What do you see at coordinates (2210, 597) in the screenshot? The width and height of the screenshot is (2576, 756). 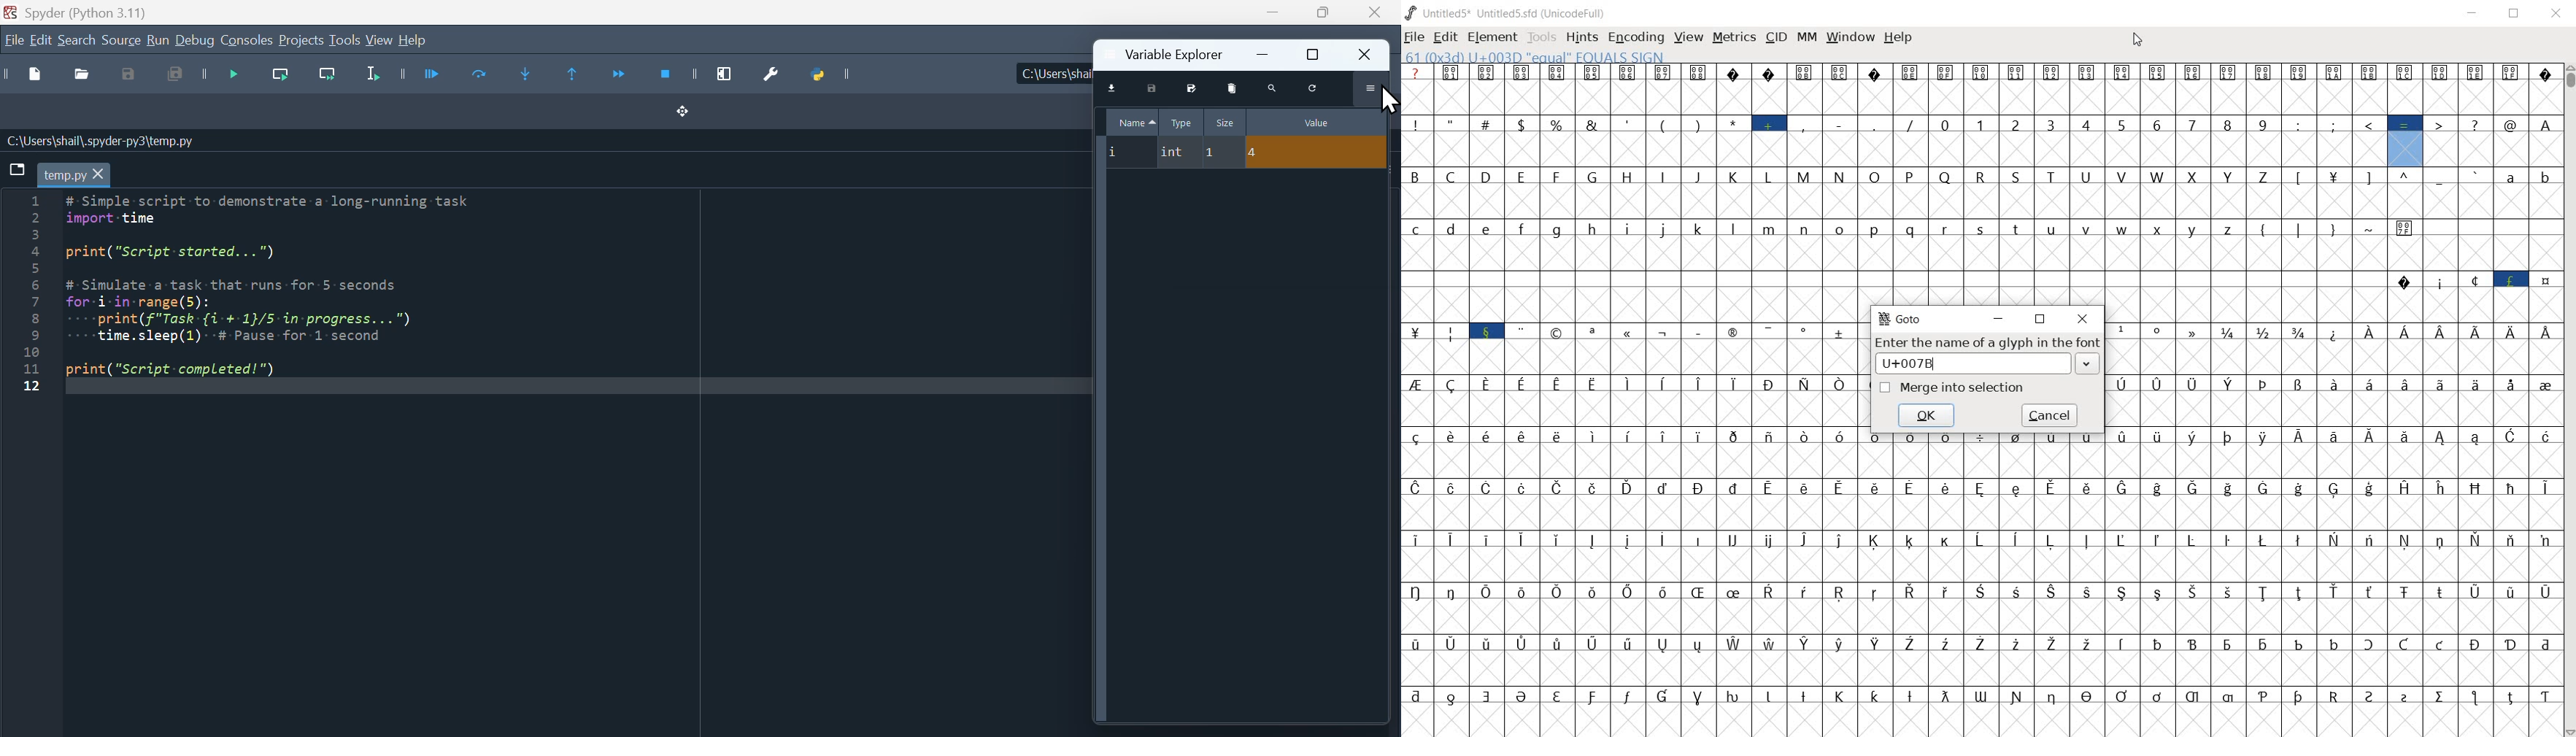 I see `glyph characters` at bounding box center [2210, 597].